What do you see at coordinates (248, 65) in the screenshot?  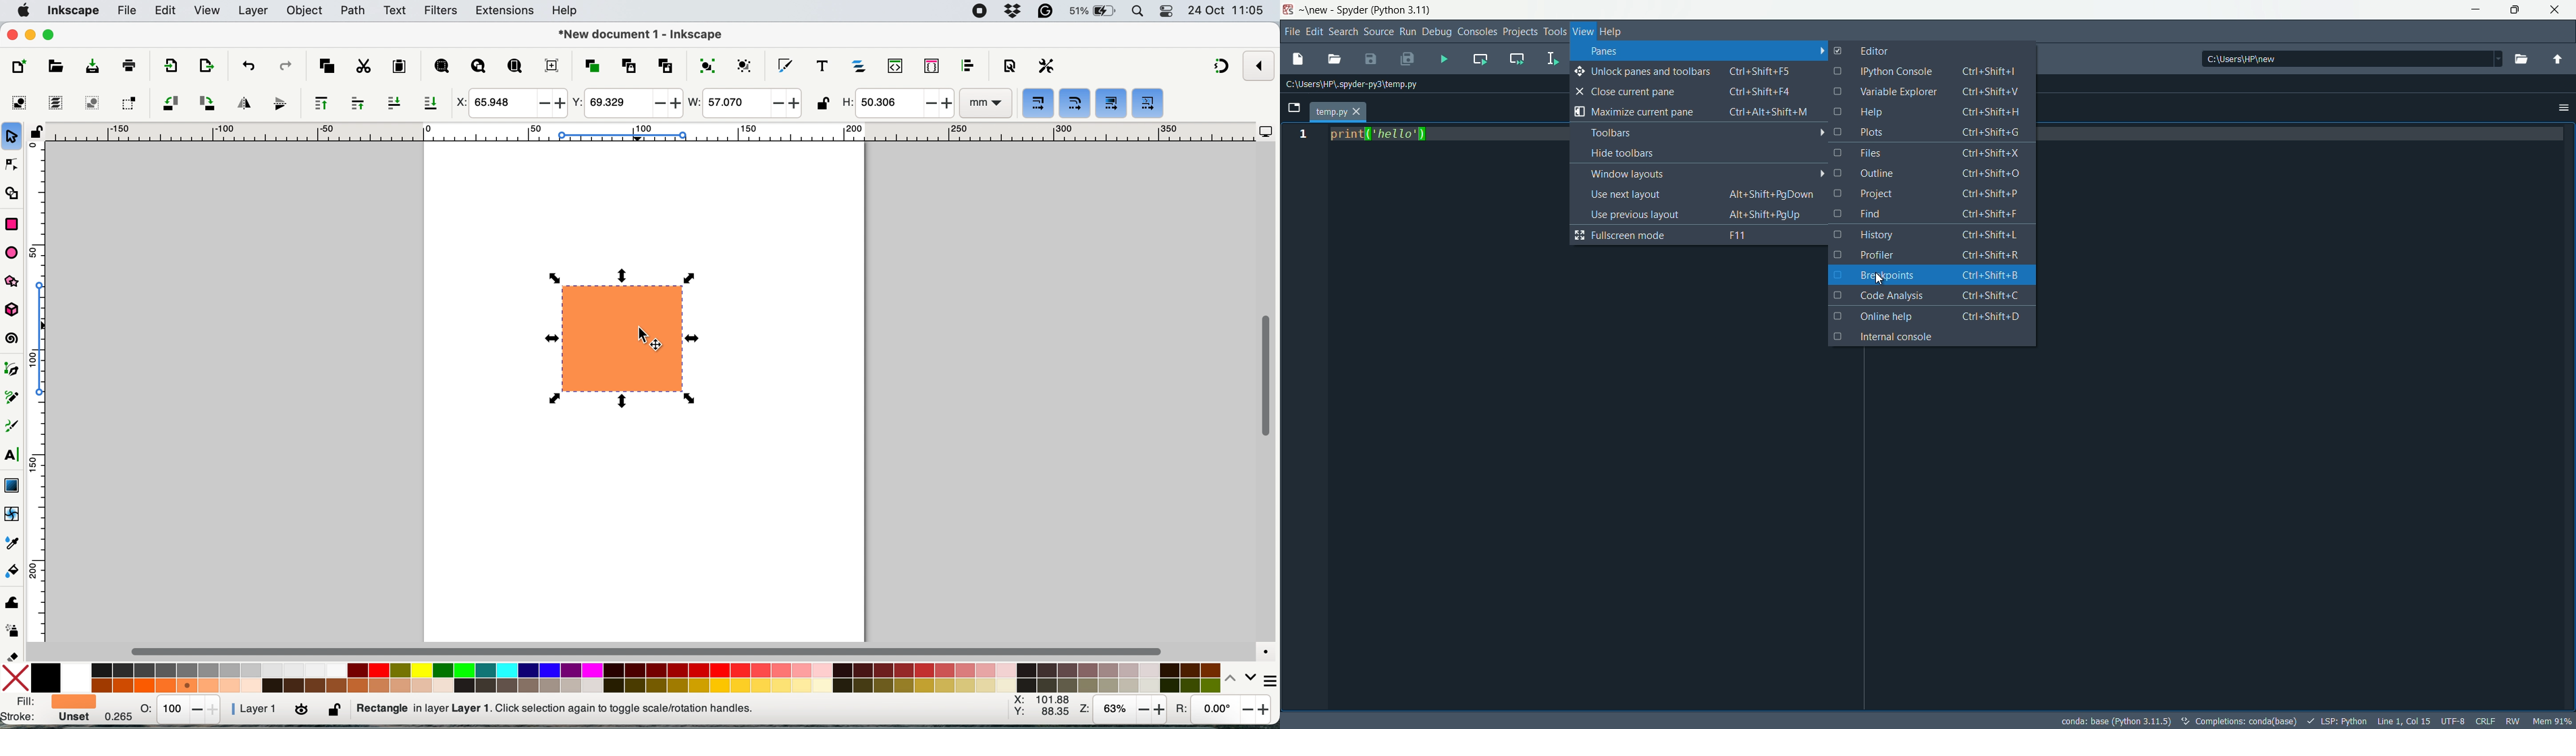 I see `undo` at bounding box center [248, 65].